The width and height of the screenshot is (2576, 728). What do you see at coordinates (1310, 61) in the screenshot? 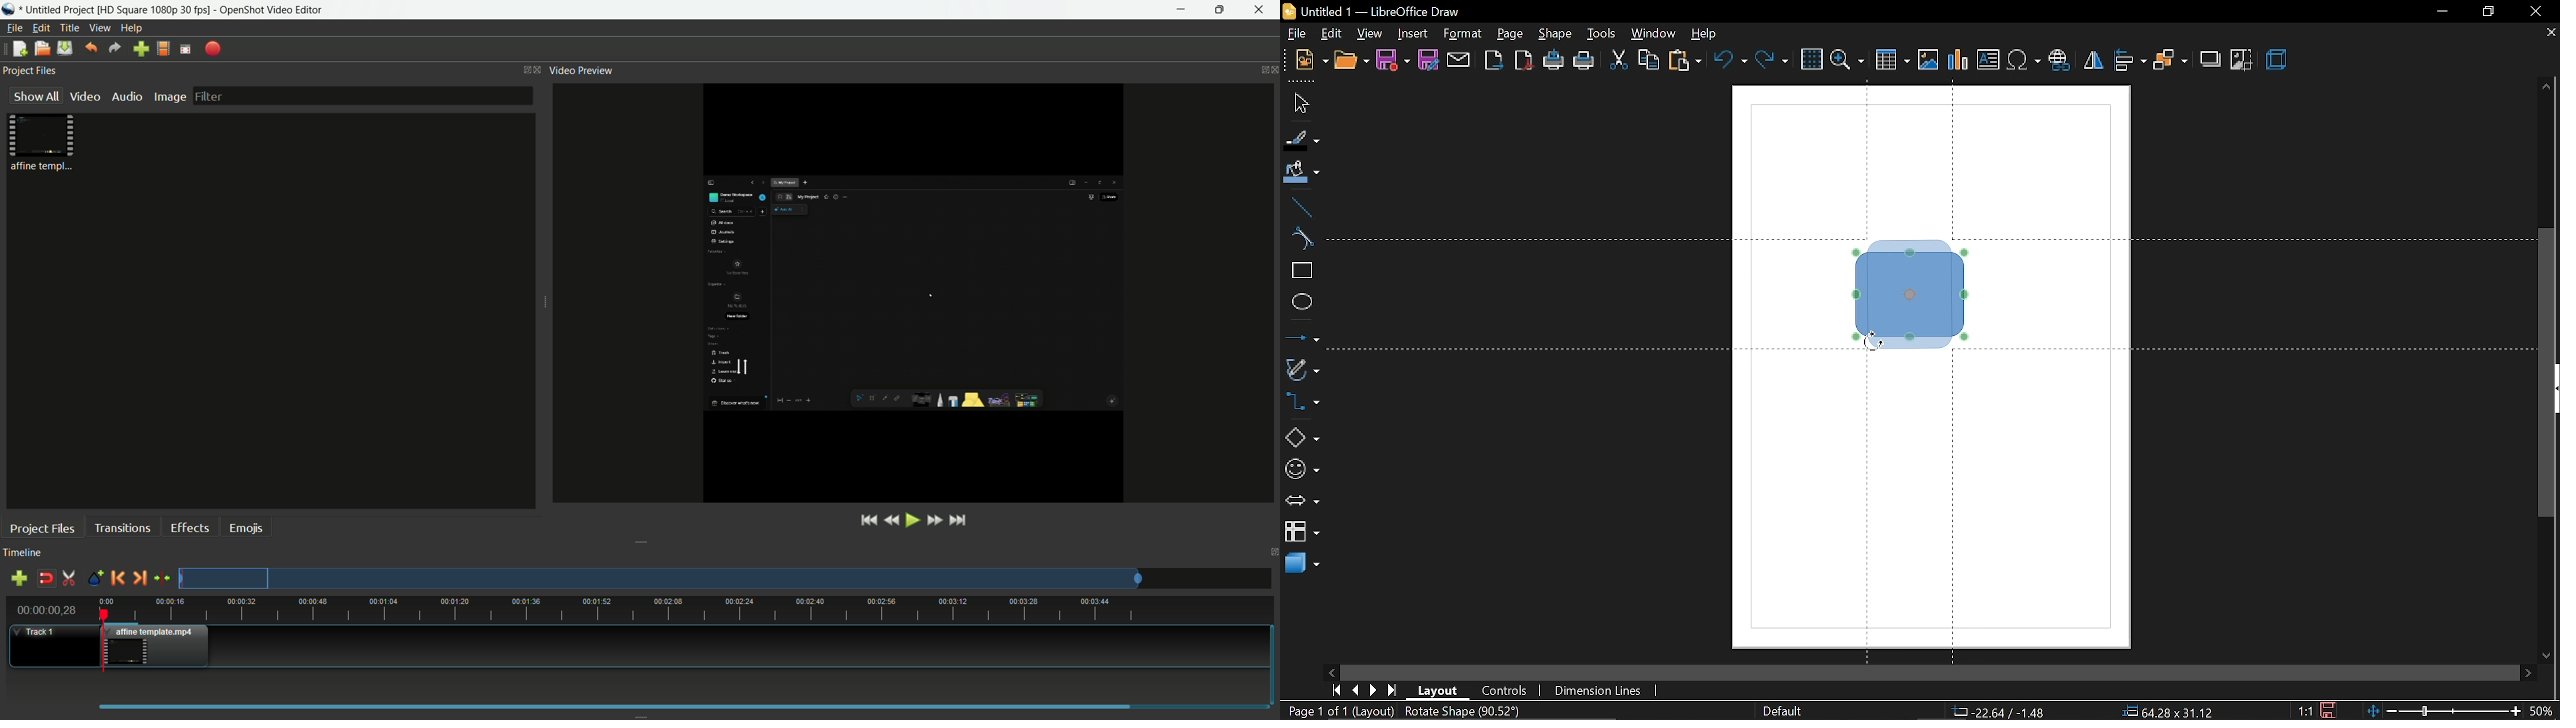
I see `new` at bounding box center [1310, 61].